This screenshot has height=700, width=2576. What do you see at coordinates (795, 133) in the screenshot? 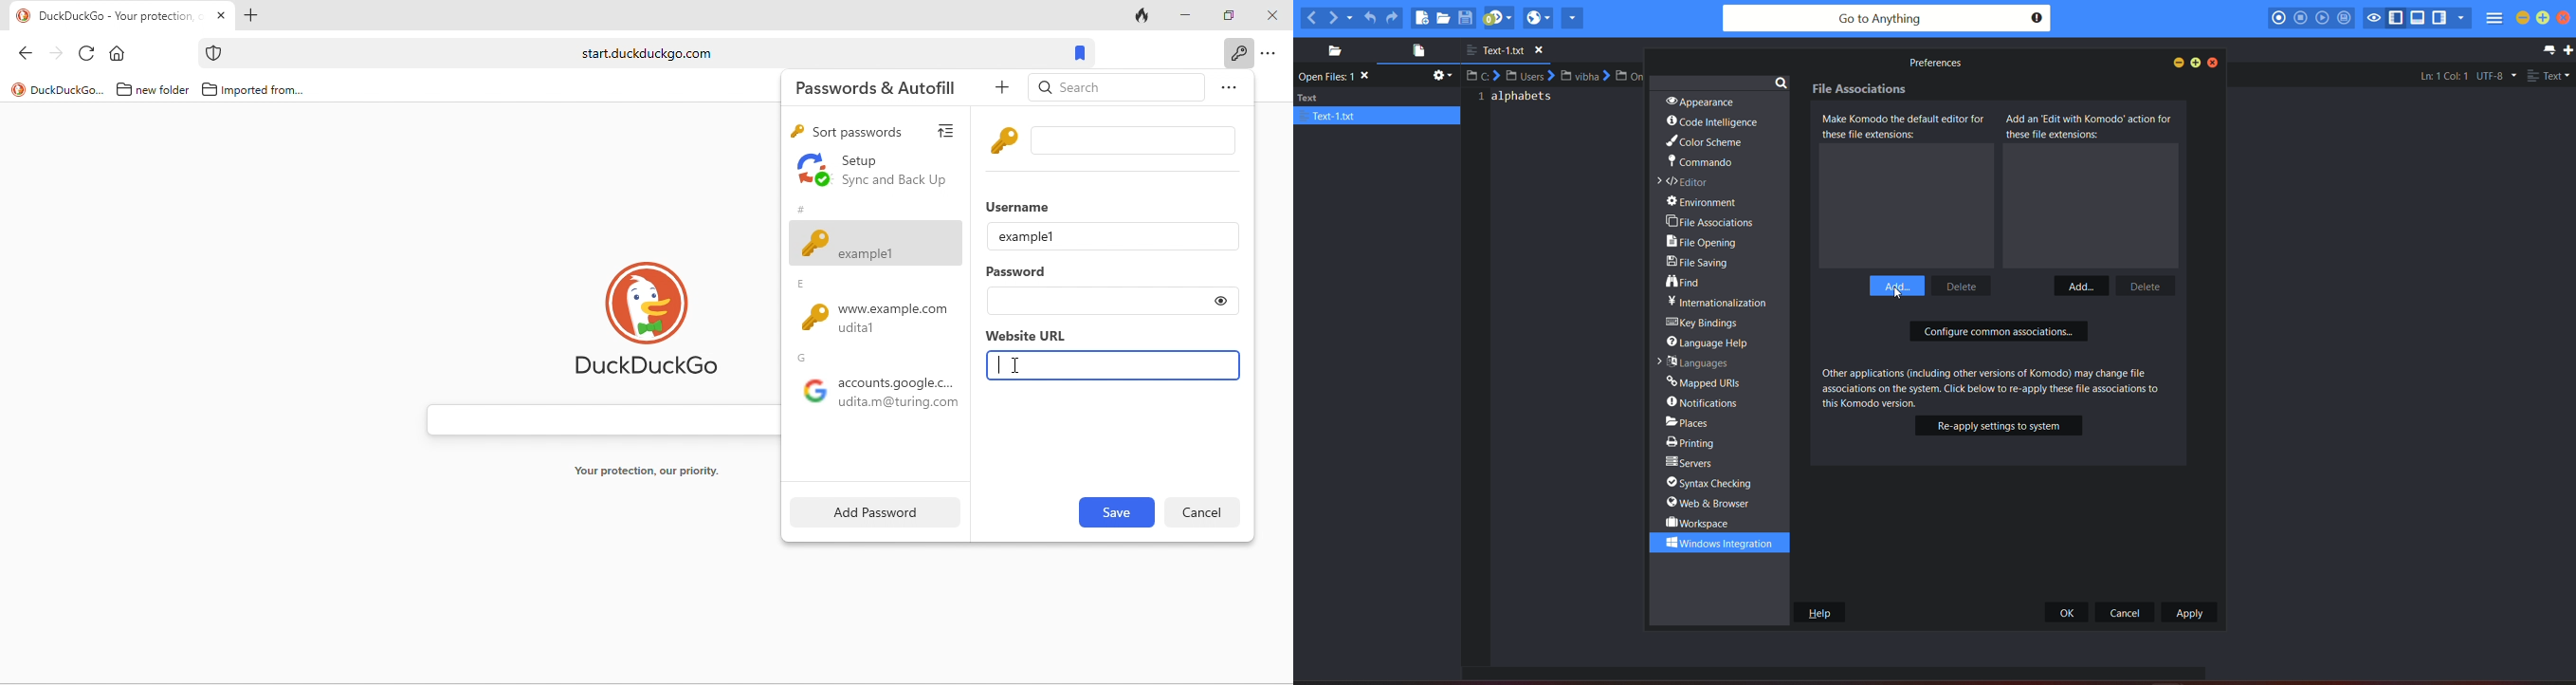
I see `key` at bounding box center [795, 133].